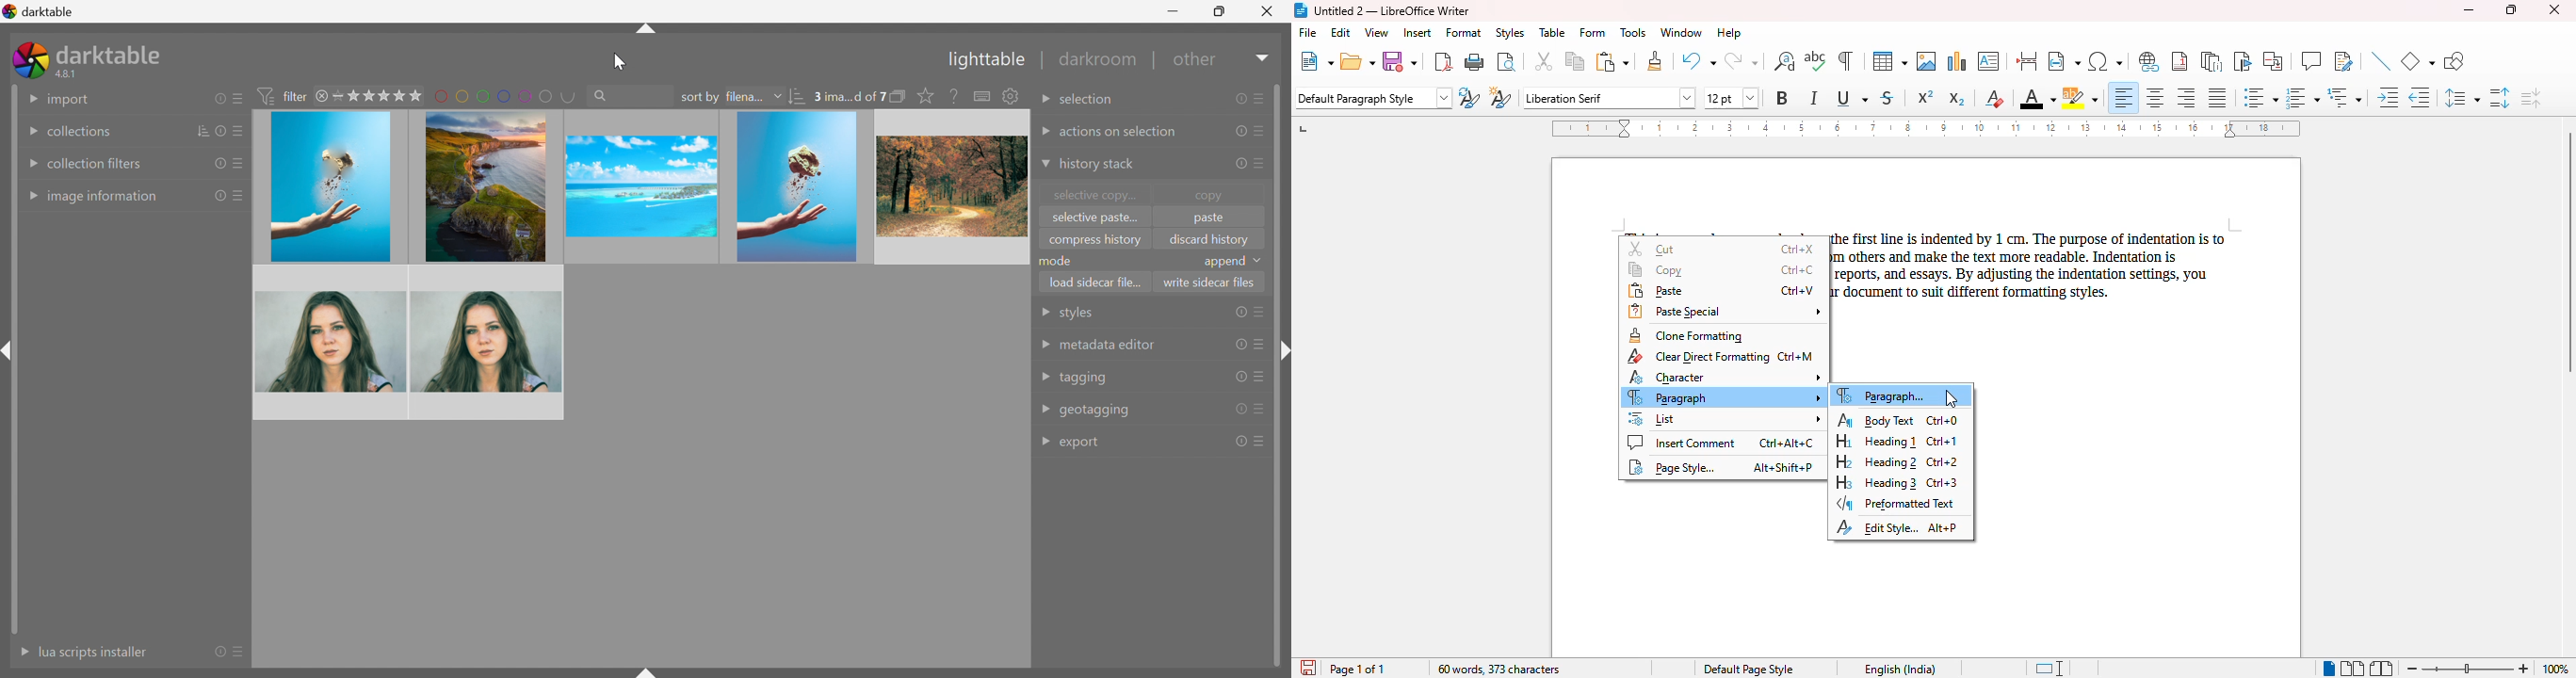 This screenshot has width=2576, height=700. I want to click on presets, so click(236, 165).